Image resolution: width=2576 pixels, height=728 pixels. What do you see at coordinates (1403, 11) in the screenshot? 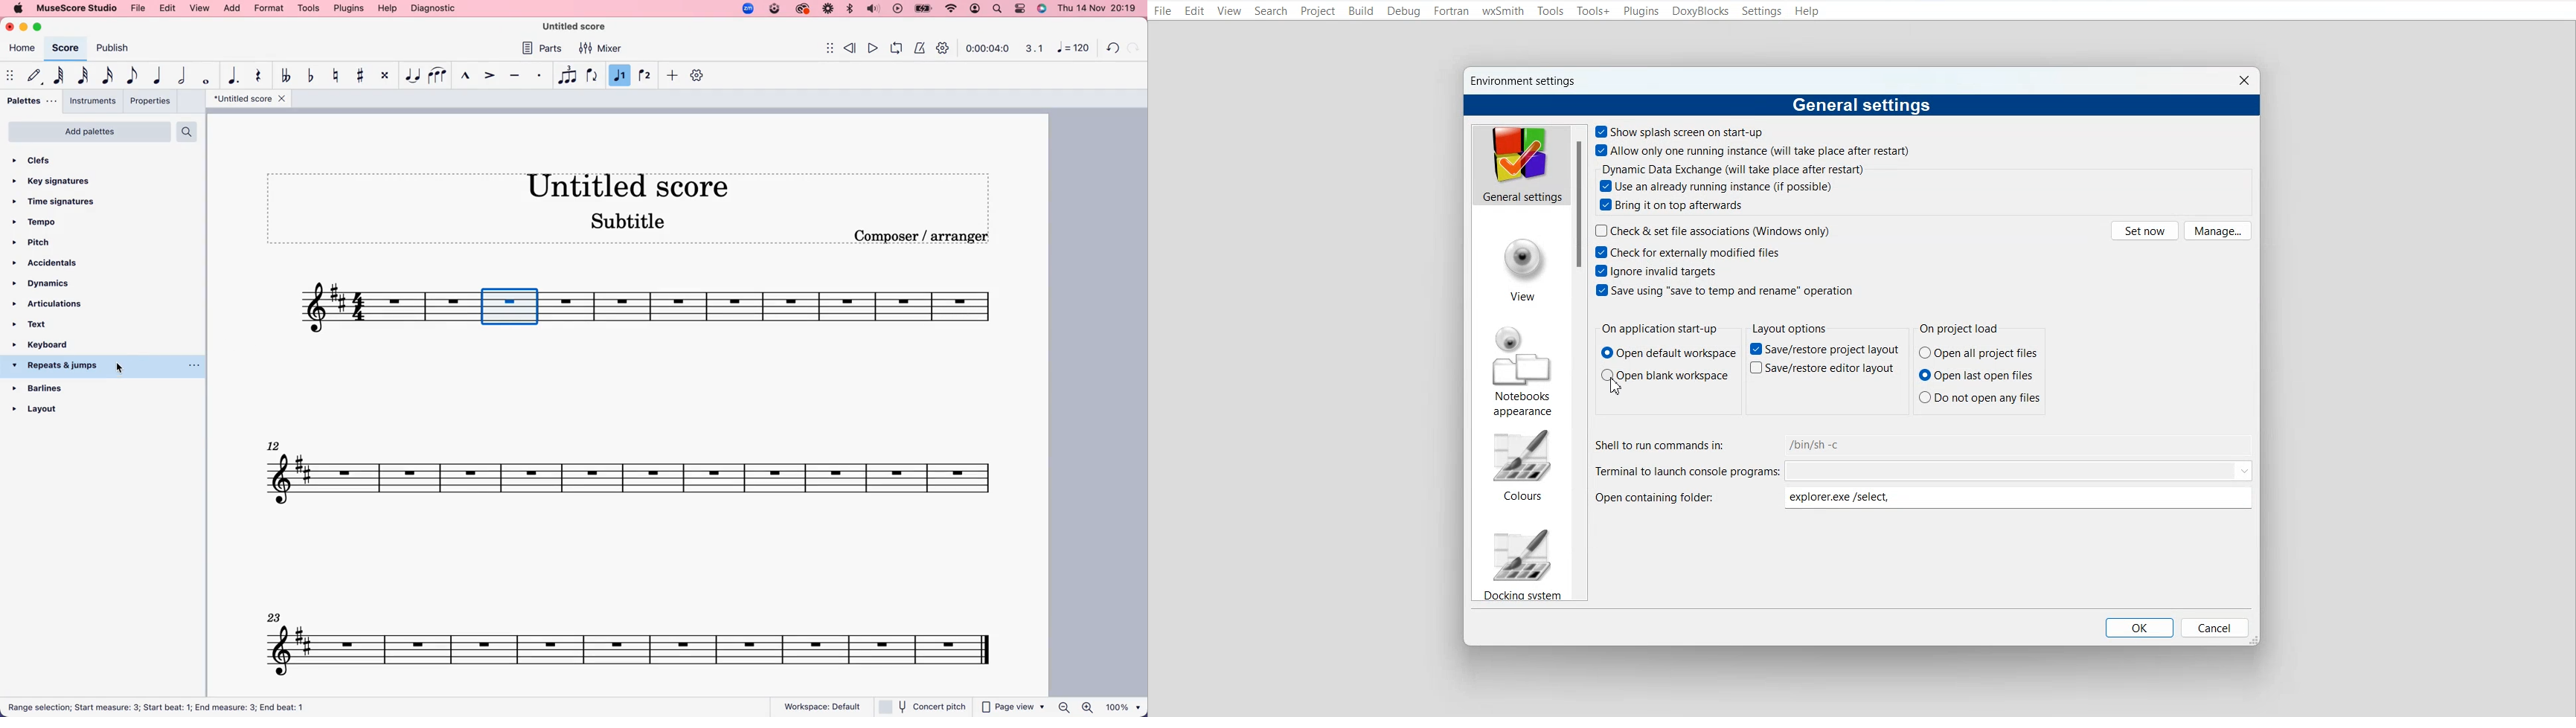
I see `Debug` at bounding box center [1403, 11].